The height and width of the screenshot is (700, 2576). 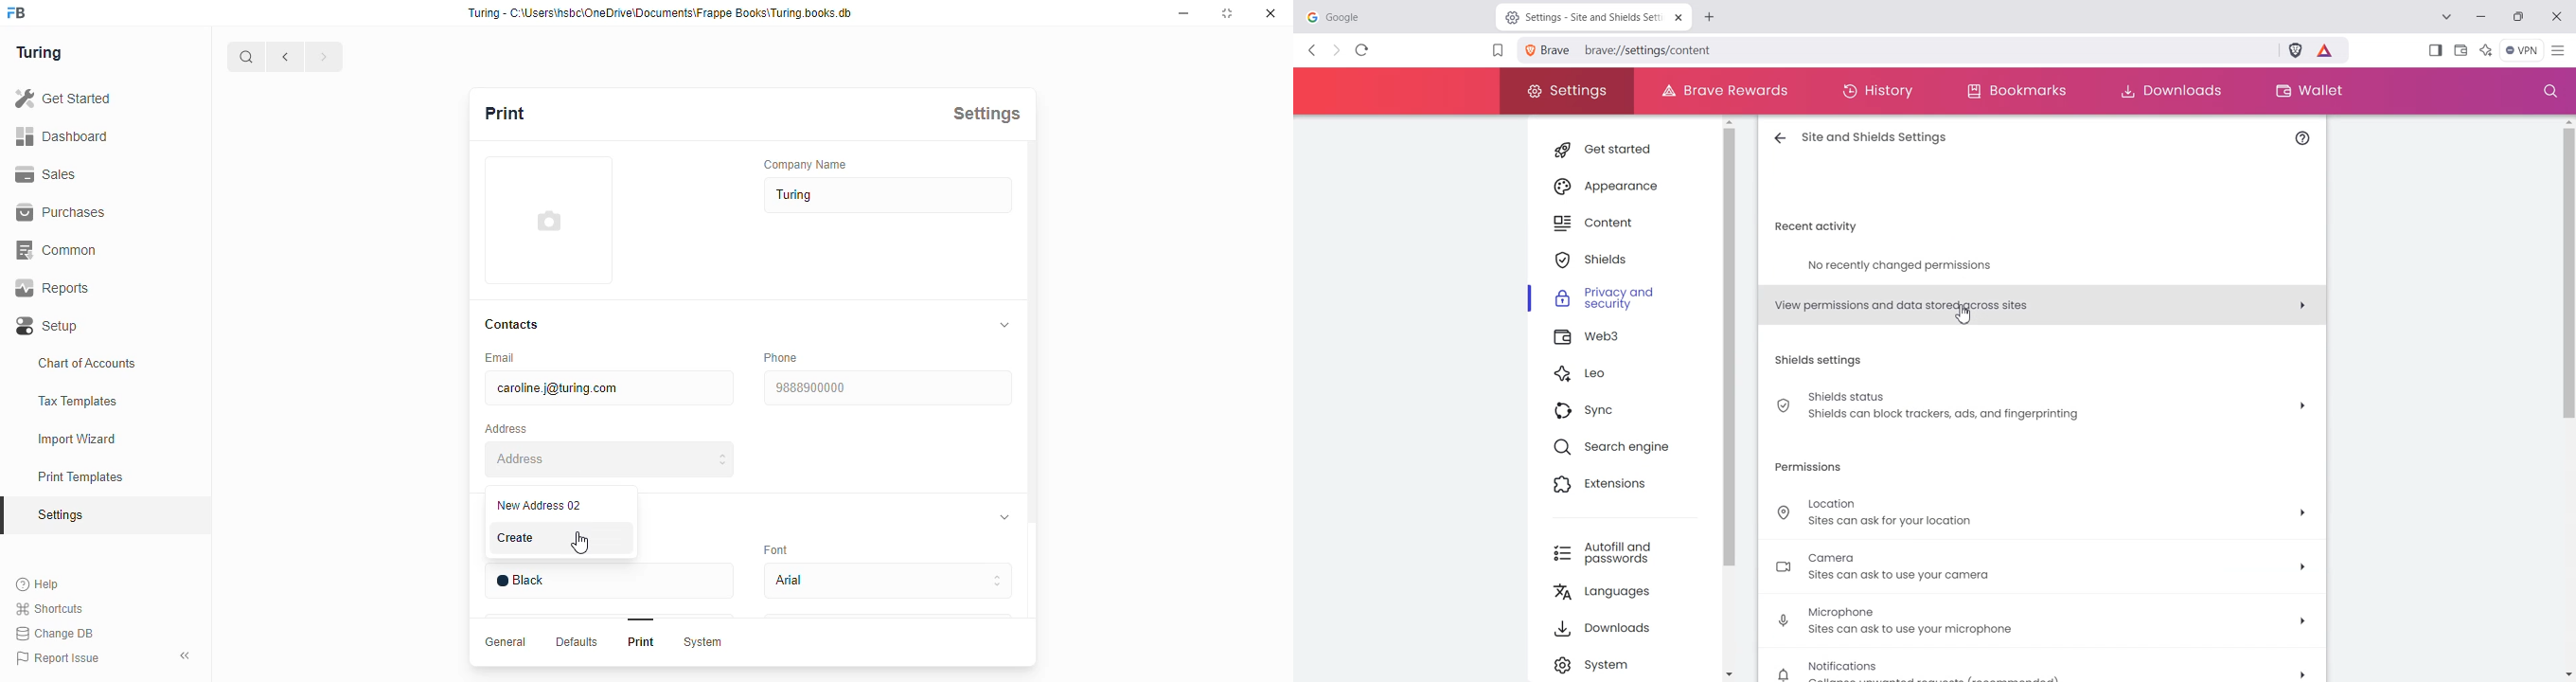 I want to click on Turing - C:\Users\hshc\OneDrive\Documents\Frappe Books\Turing.books.db, so click(x=662, y=13).